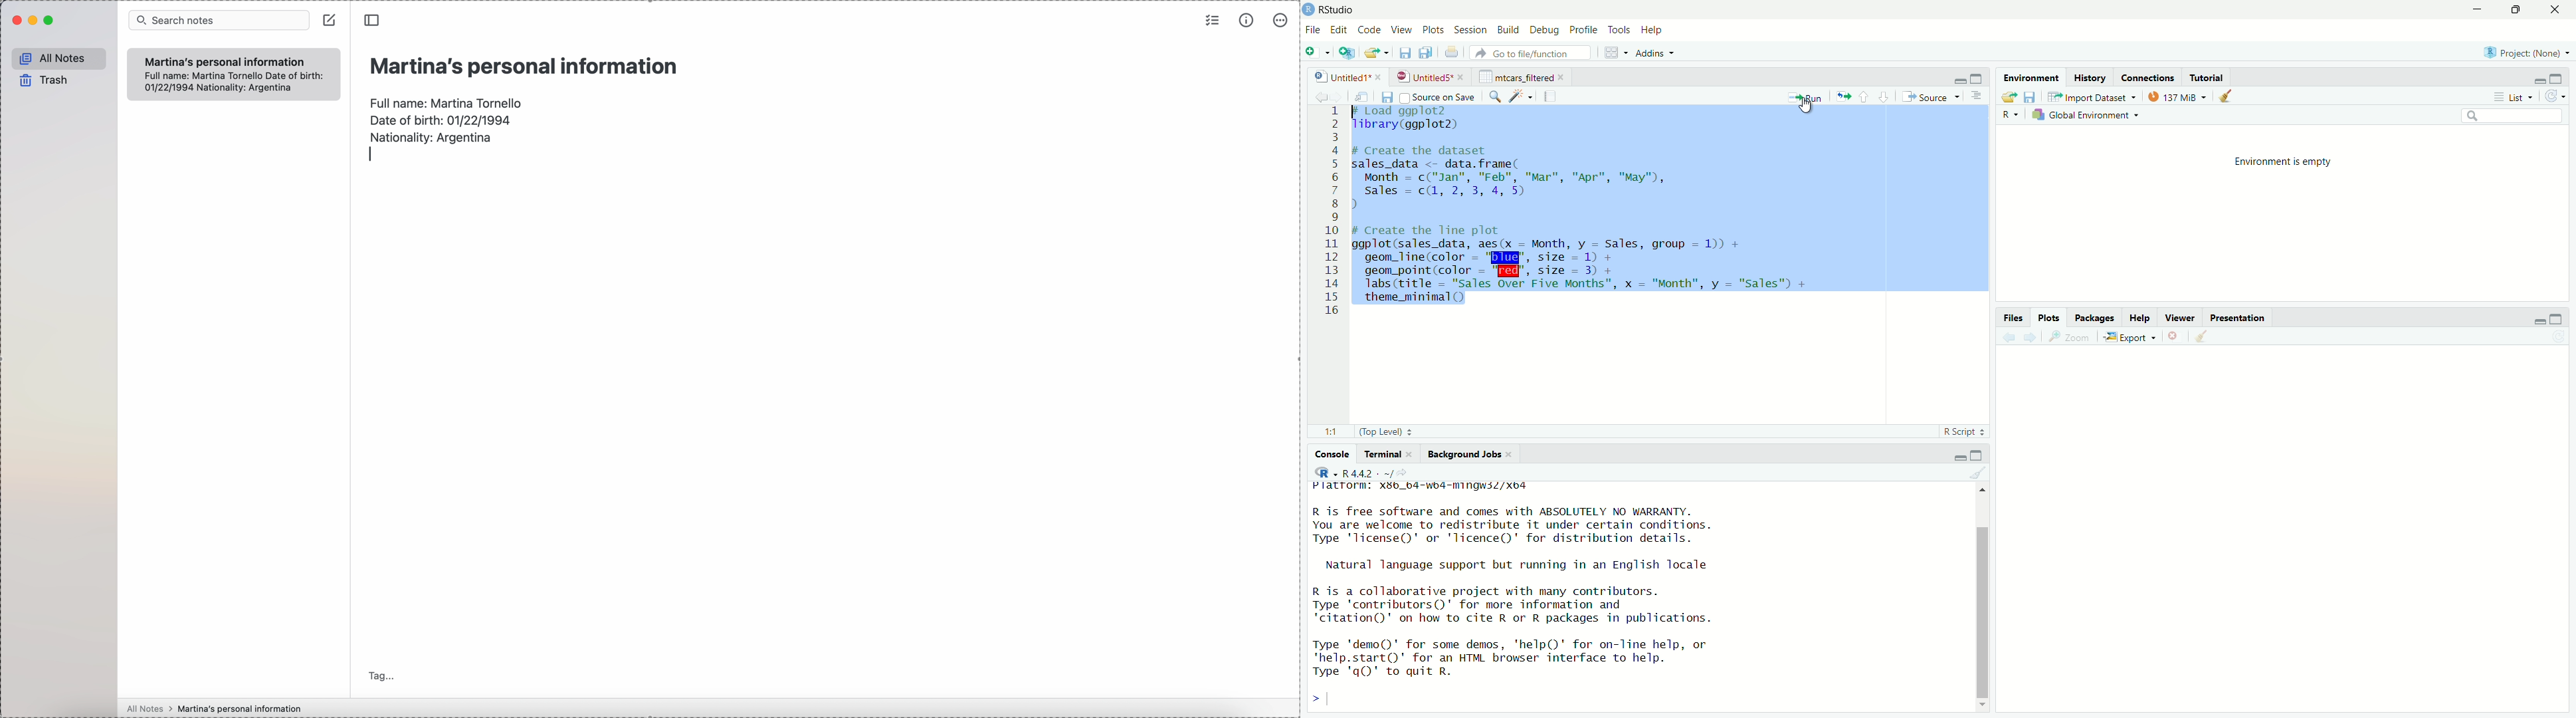 The height and width of the screenshot is (728, 2576). Describe the element at coordinates (1367, 96) in the screenshot. I see `show in new window` at that location.